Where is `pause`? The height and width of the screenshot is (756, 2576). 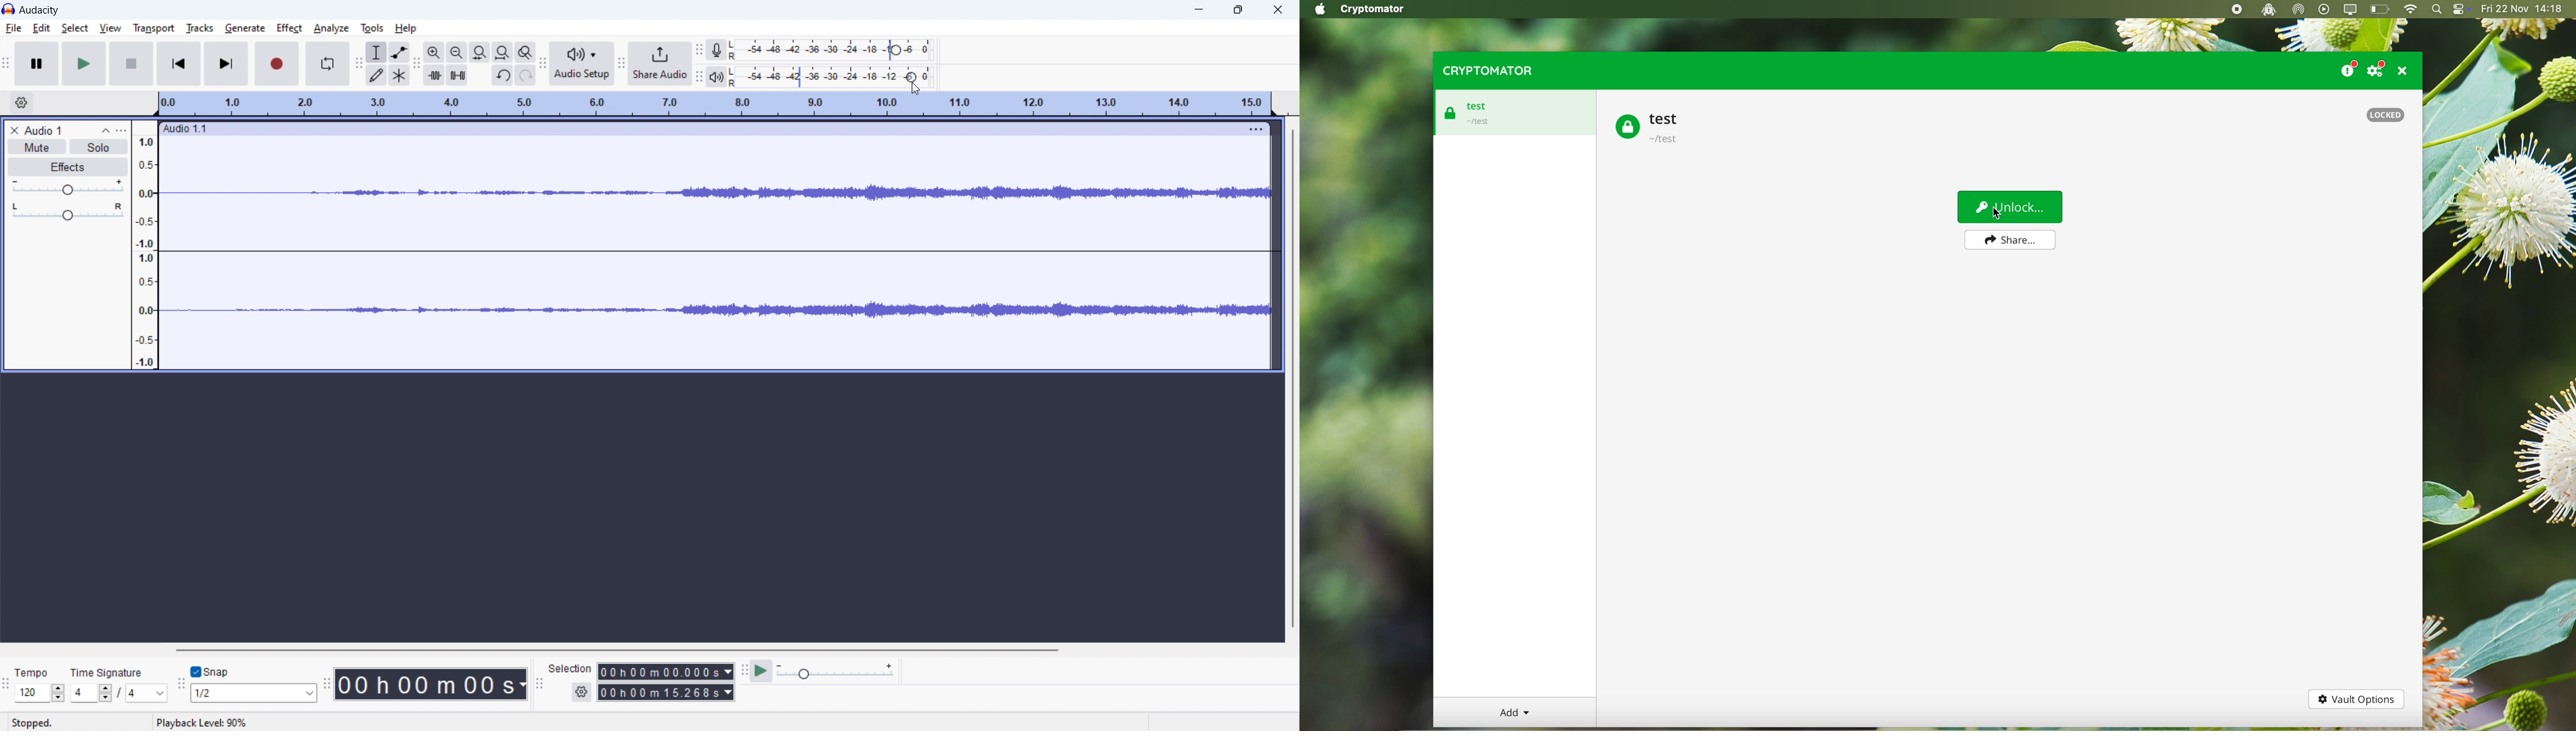 pause is located at coordinates (37, 63).